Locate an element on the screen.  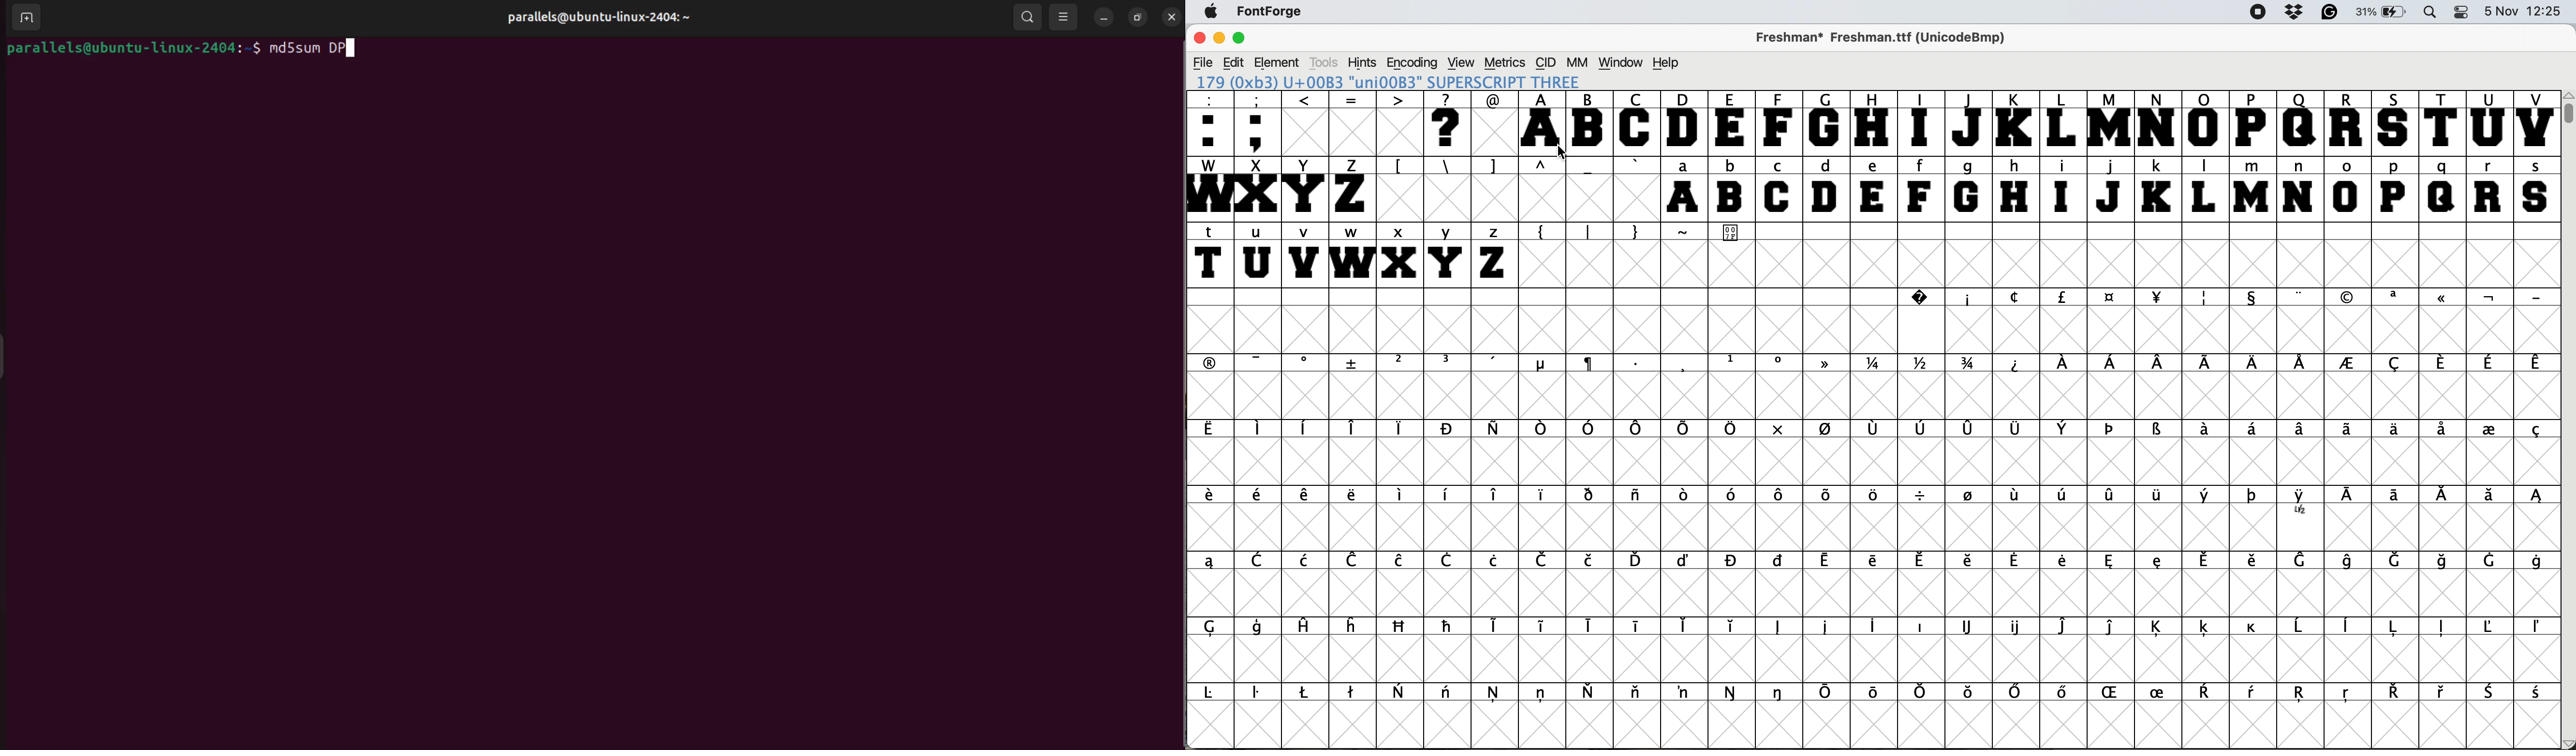
i is located at coordinates (2063, 190).